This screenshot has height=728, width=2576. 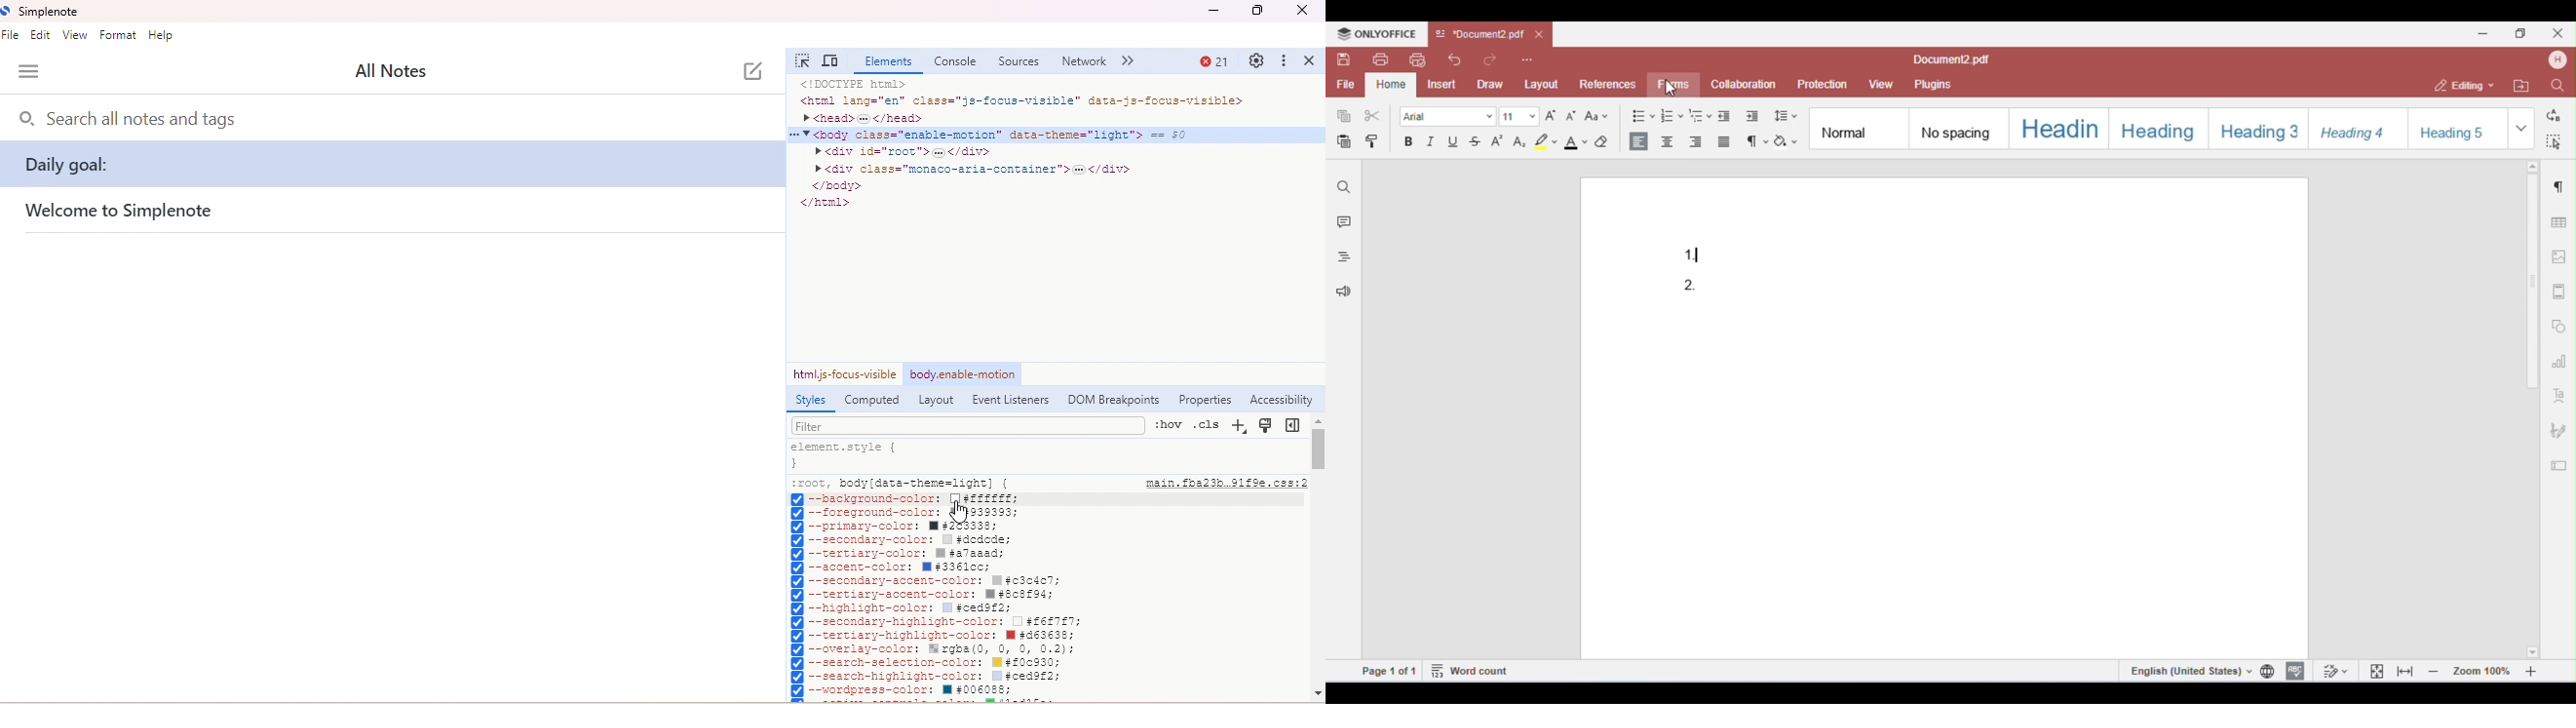 I want to click on secondary-color, so click(x=904, y=540).